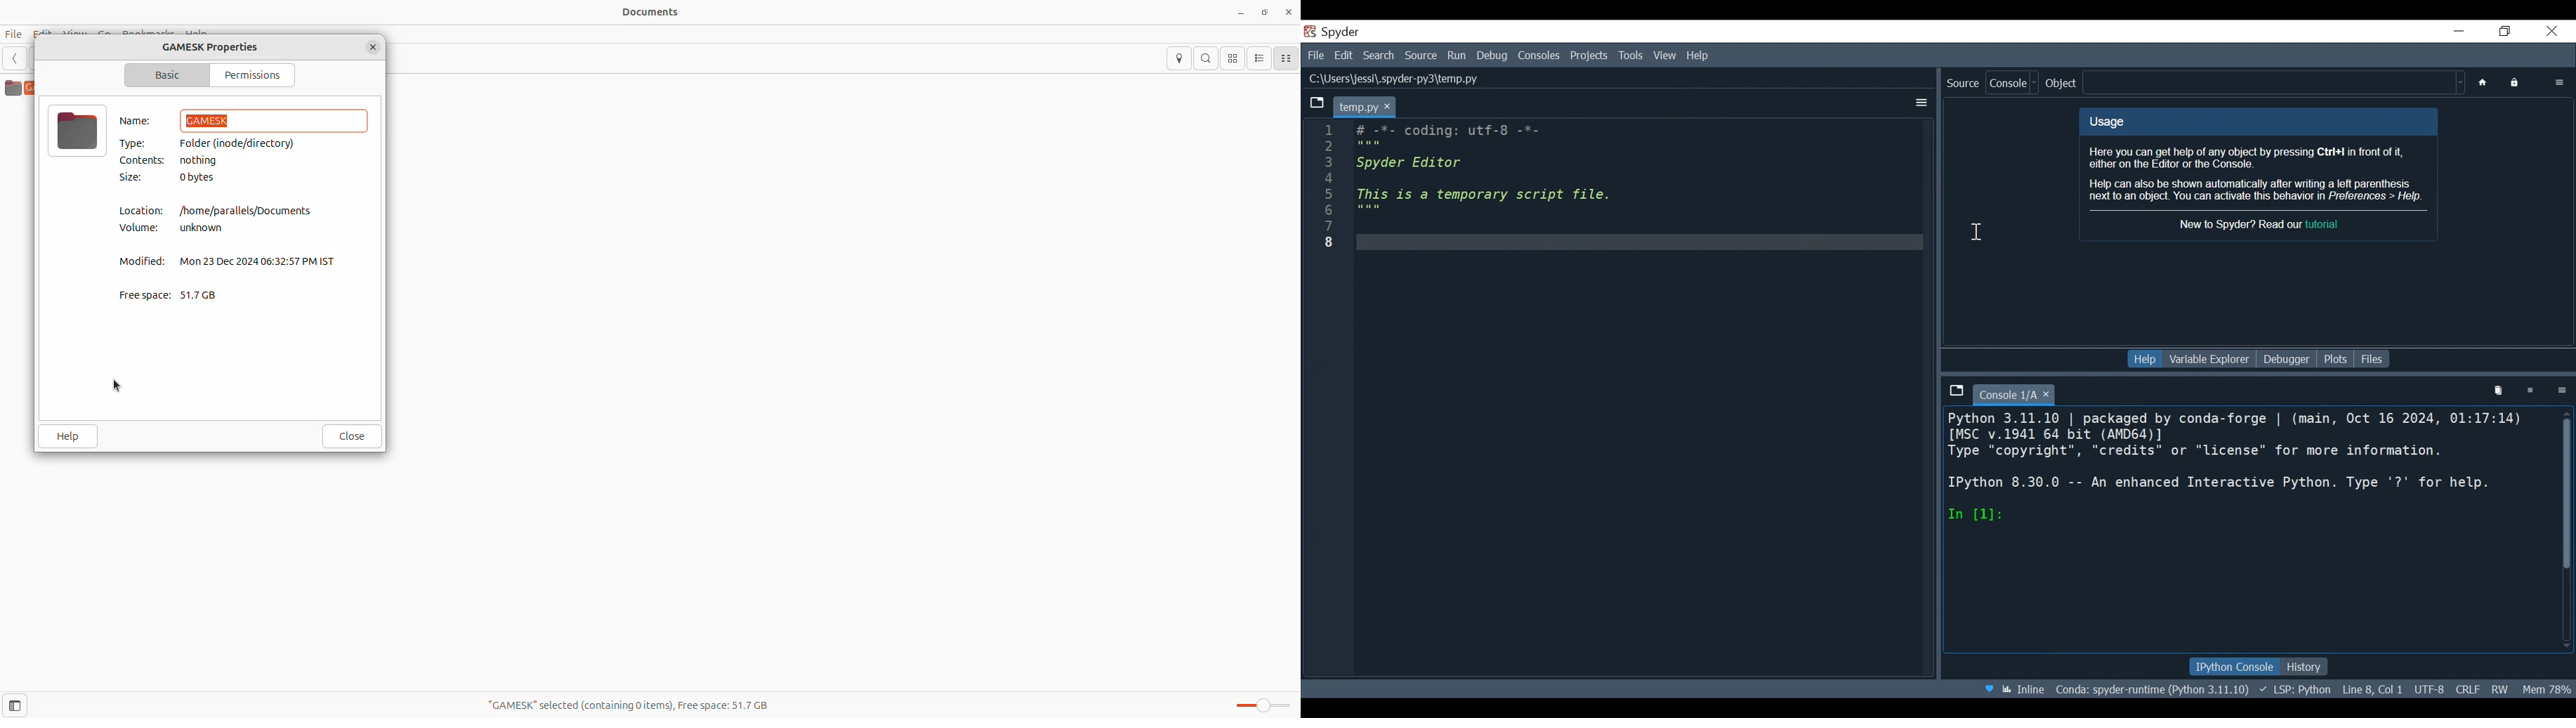 Image resolution: width=2576 pixels, height=728 pixels. What do you see at coordinates (2213, 358) in the screenshot?
I see `Variable Explorer` at bounding box center [2213, 358].